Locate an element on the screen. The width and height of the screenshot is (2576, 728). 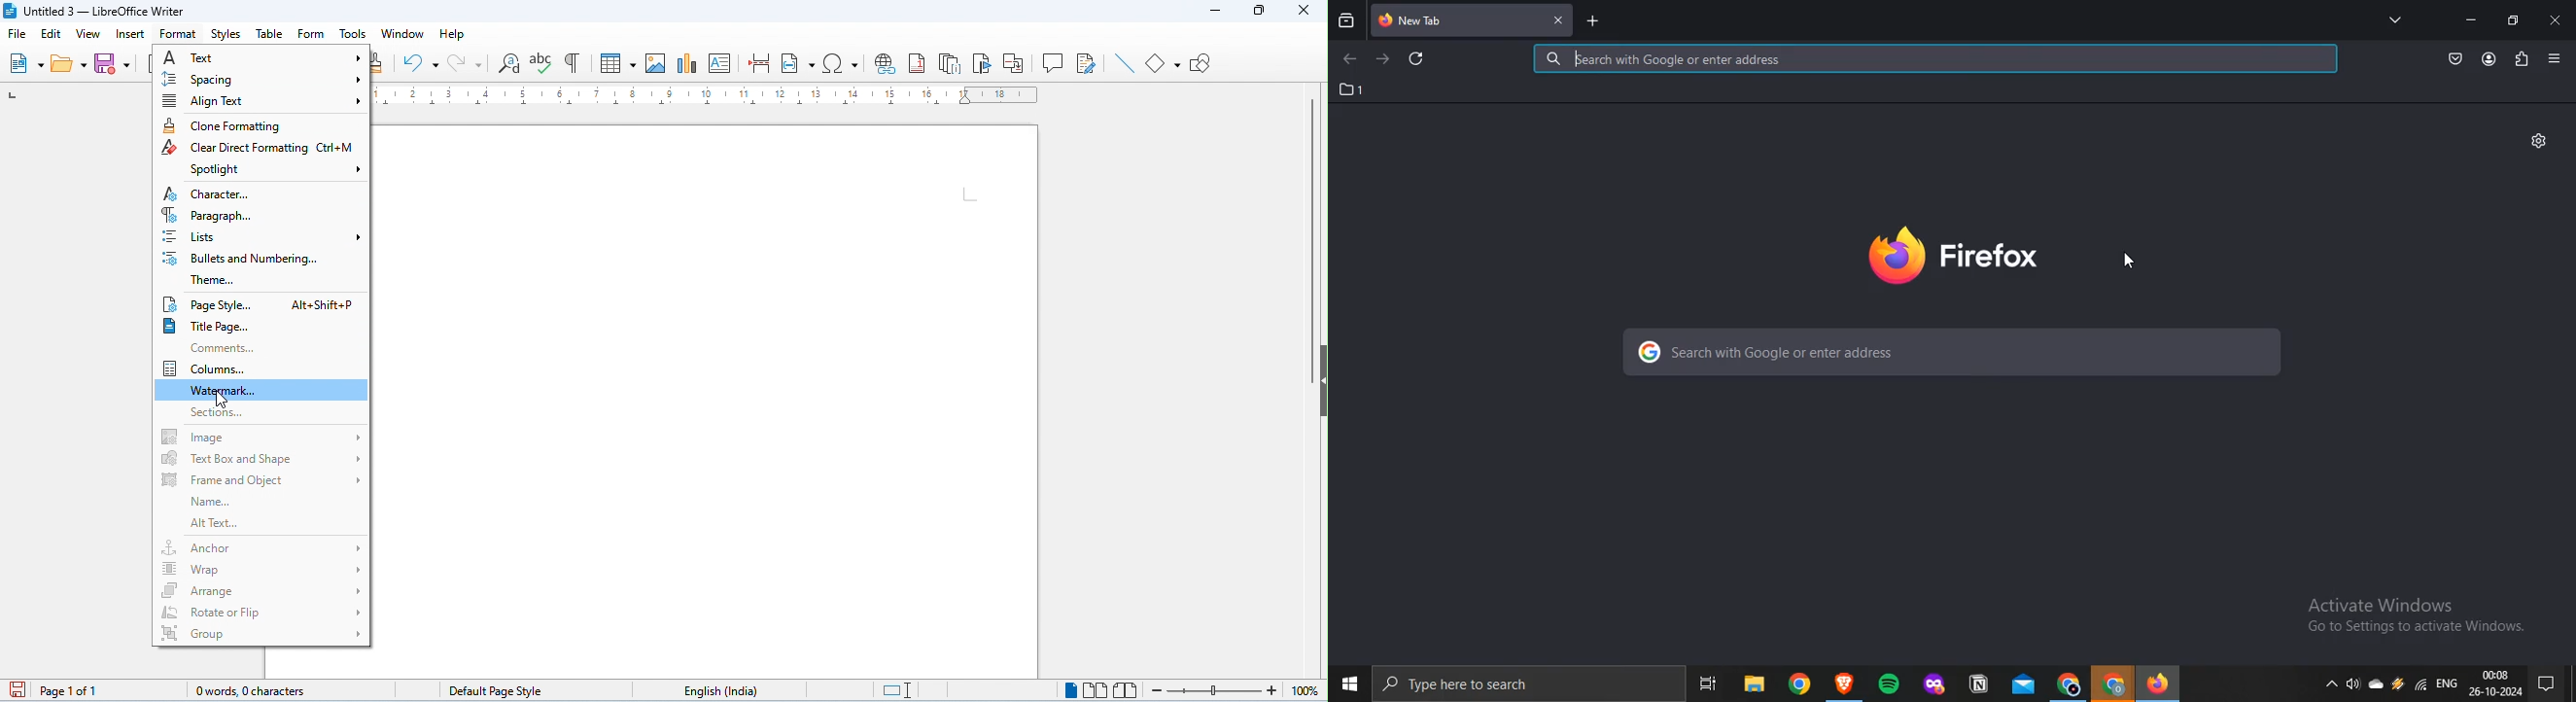
tab is located at coordinates (1456, 21).